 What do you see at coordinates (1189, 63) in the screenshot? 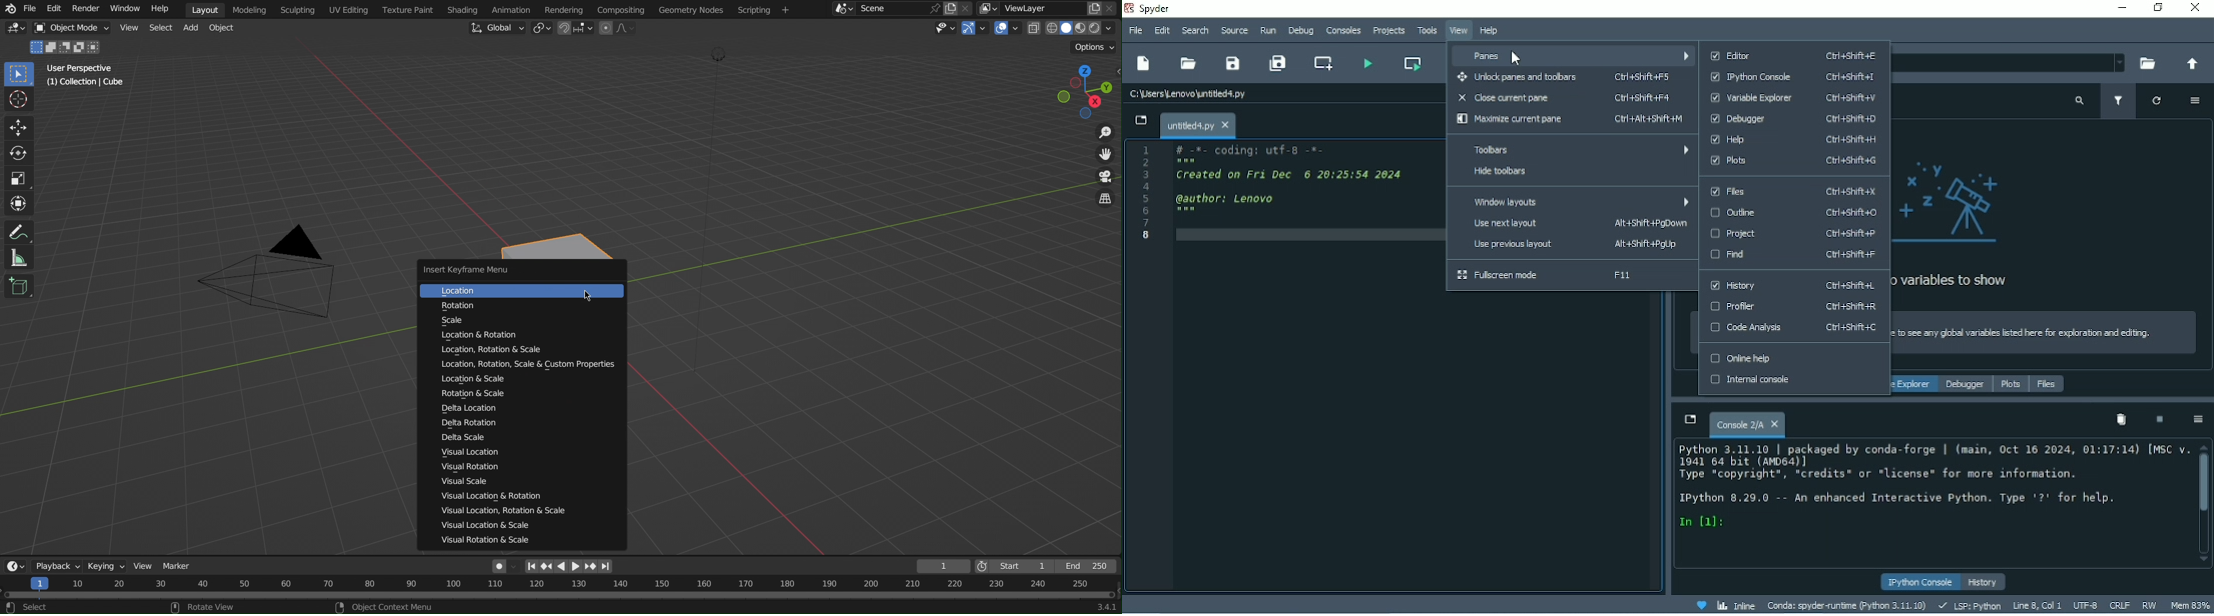
I see `Open file` at bounding box center [1189, 63].